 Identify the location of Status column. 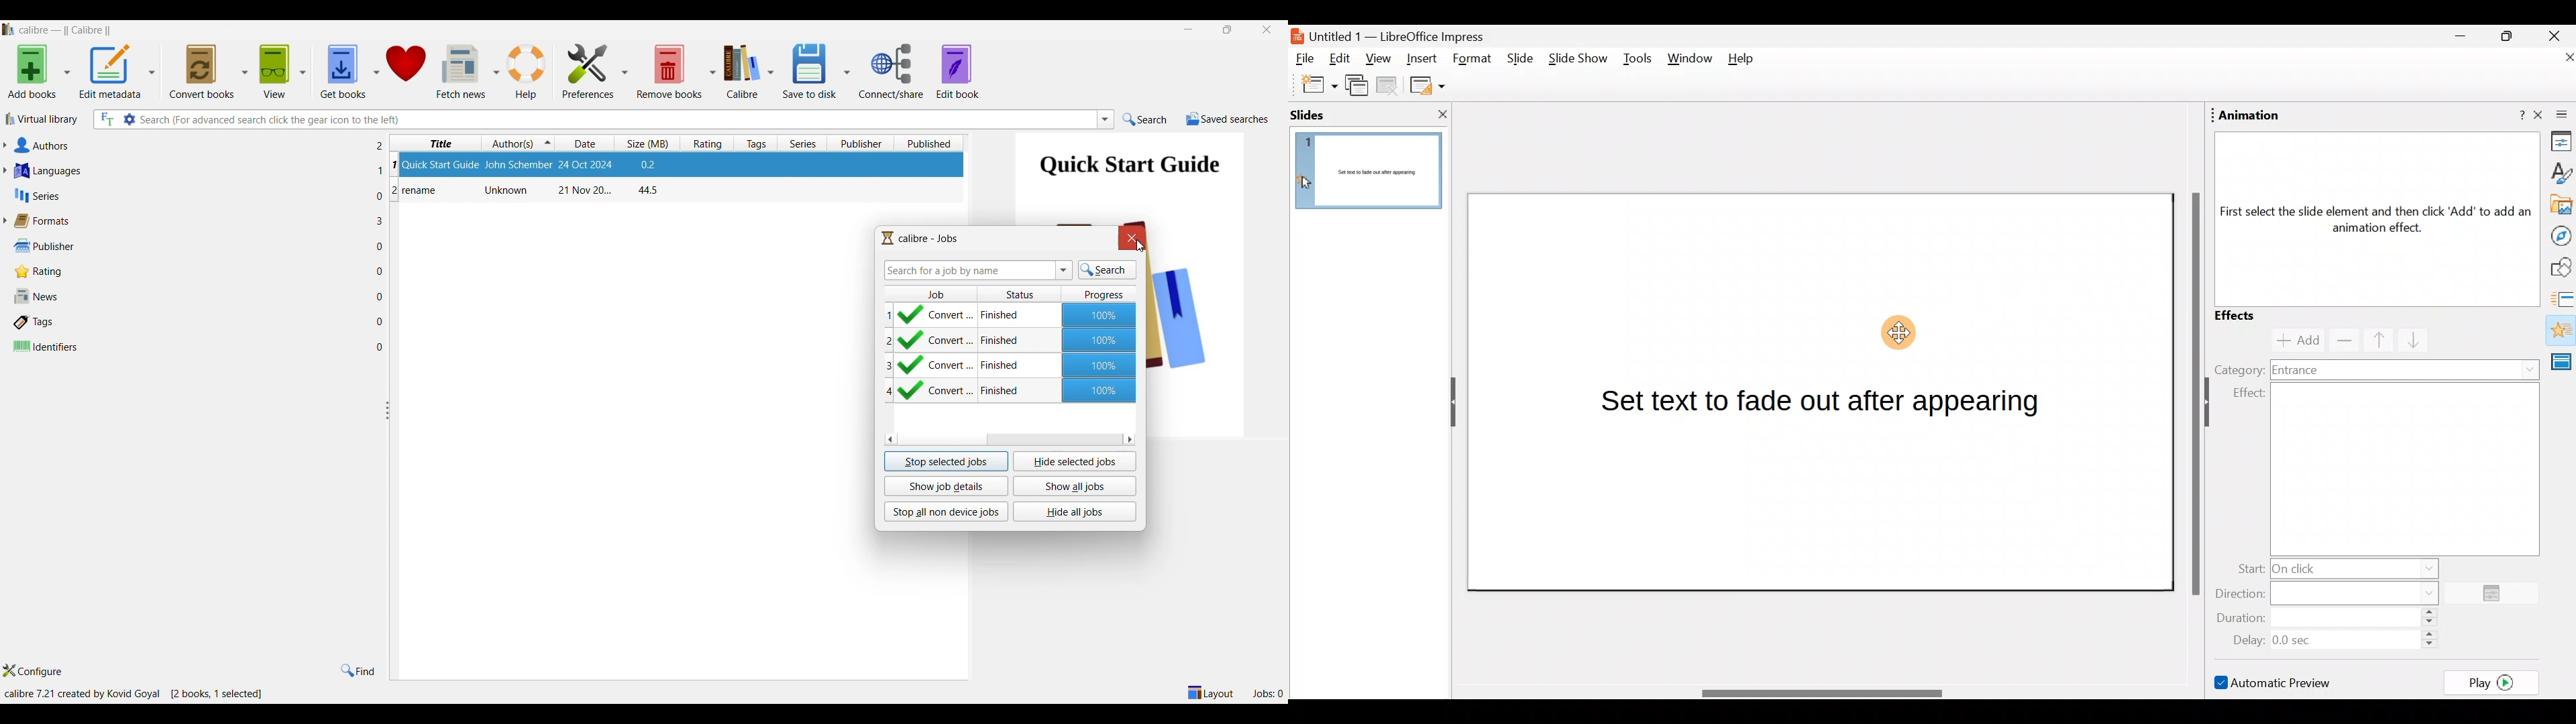
(1019, 294).